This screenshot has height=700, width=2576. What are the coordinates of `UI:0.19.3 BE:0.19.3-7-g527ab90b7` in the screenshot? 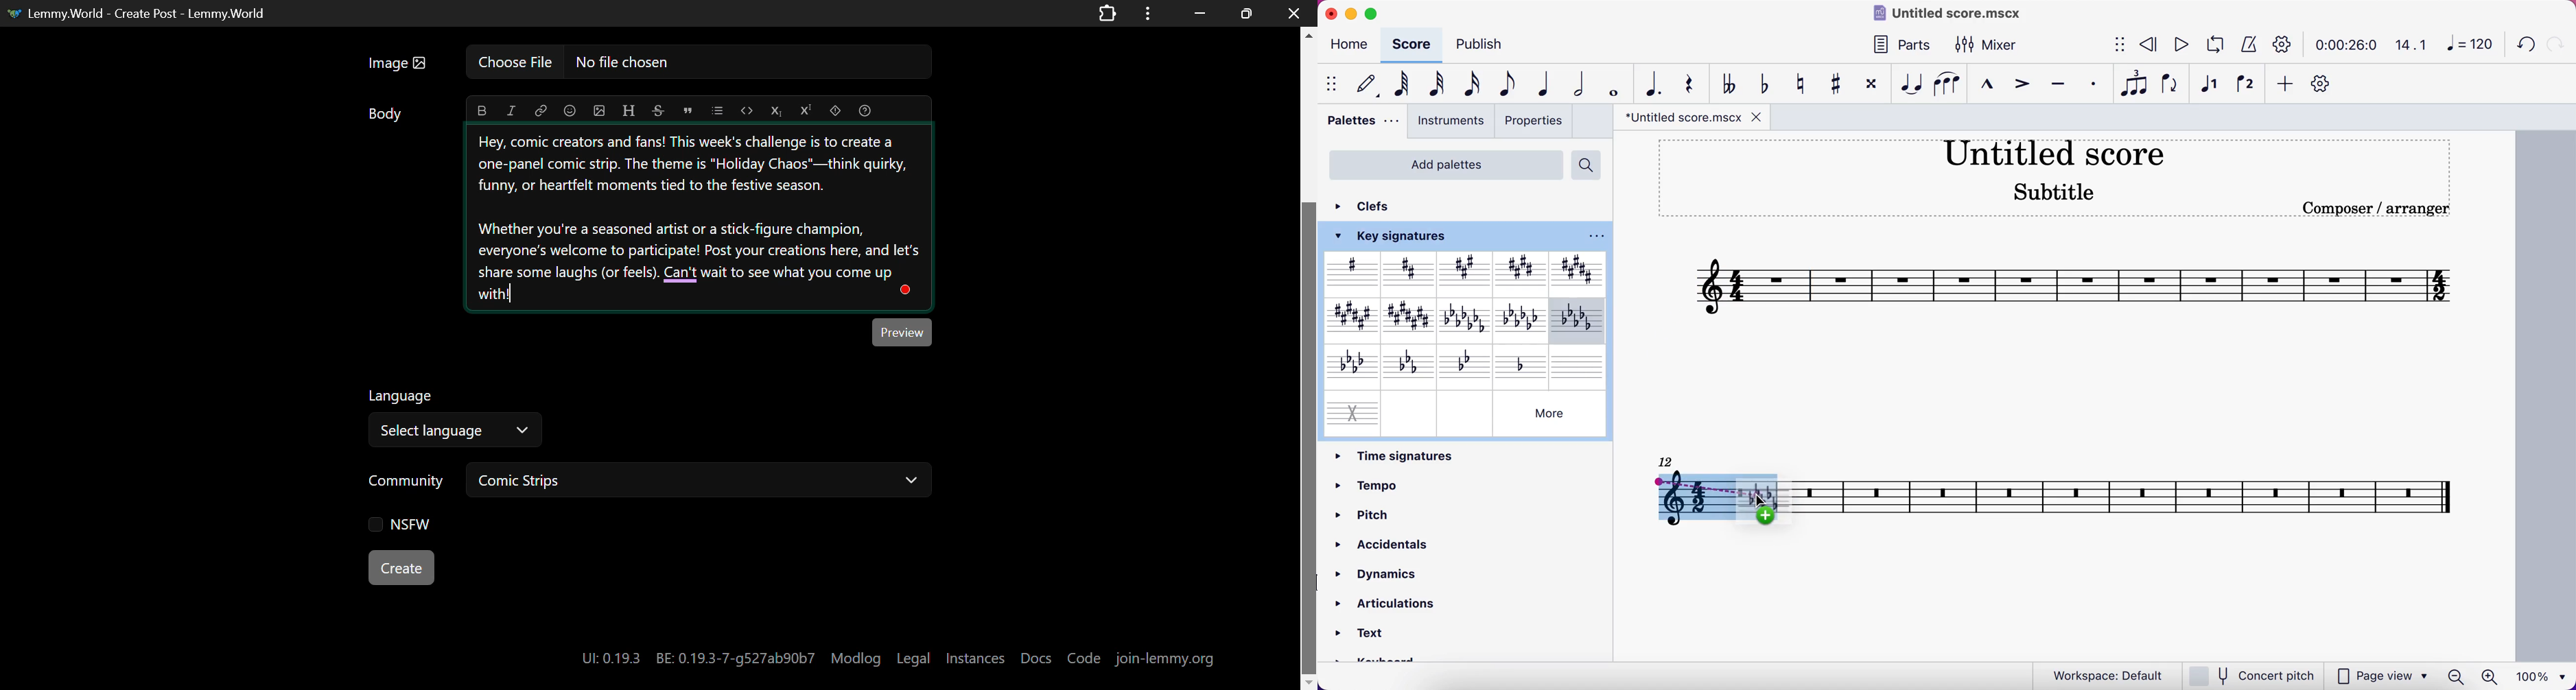 It's located at (696, 658).